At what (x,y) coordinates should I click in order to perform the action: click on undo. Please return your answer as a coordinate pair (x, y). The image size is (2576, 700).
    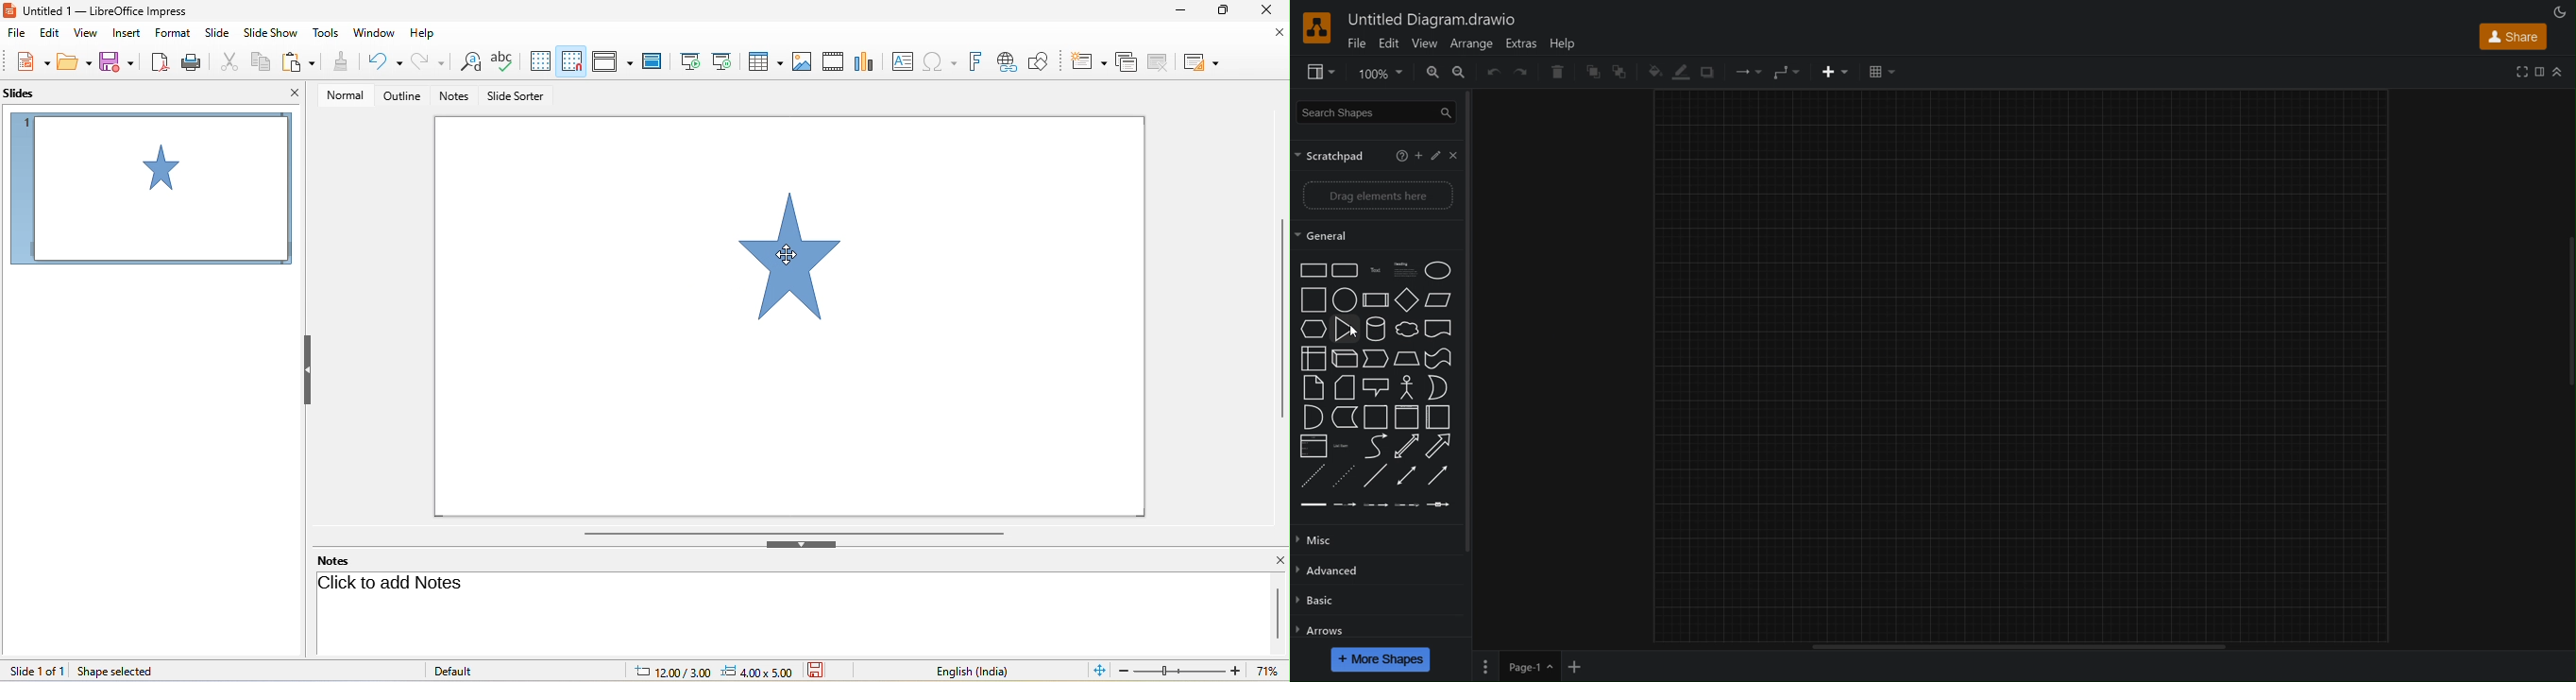
    Looking at the image, I should click on (381, 61).